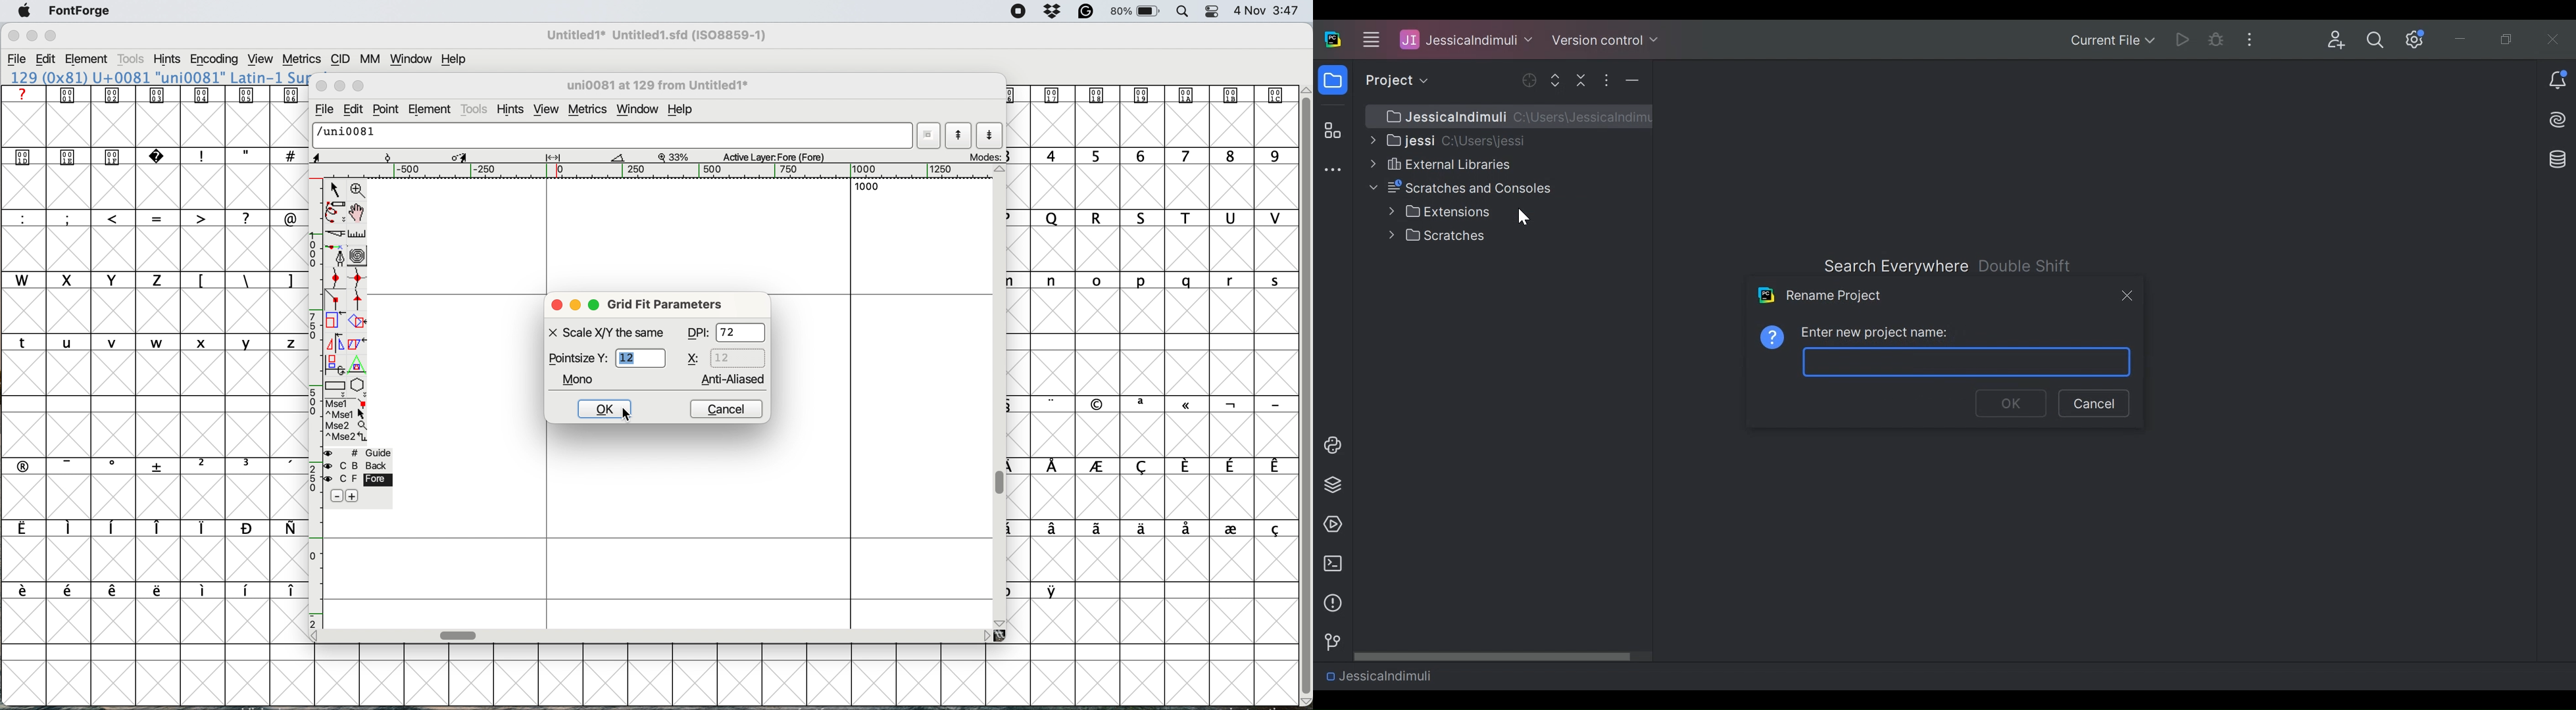  What do you see at coordinates (336, 300) in the screenshot?
I see `connector point` at bounding box center [336, 300].